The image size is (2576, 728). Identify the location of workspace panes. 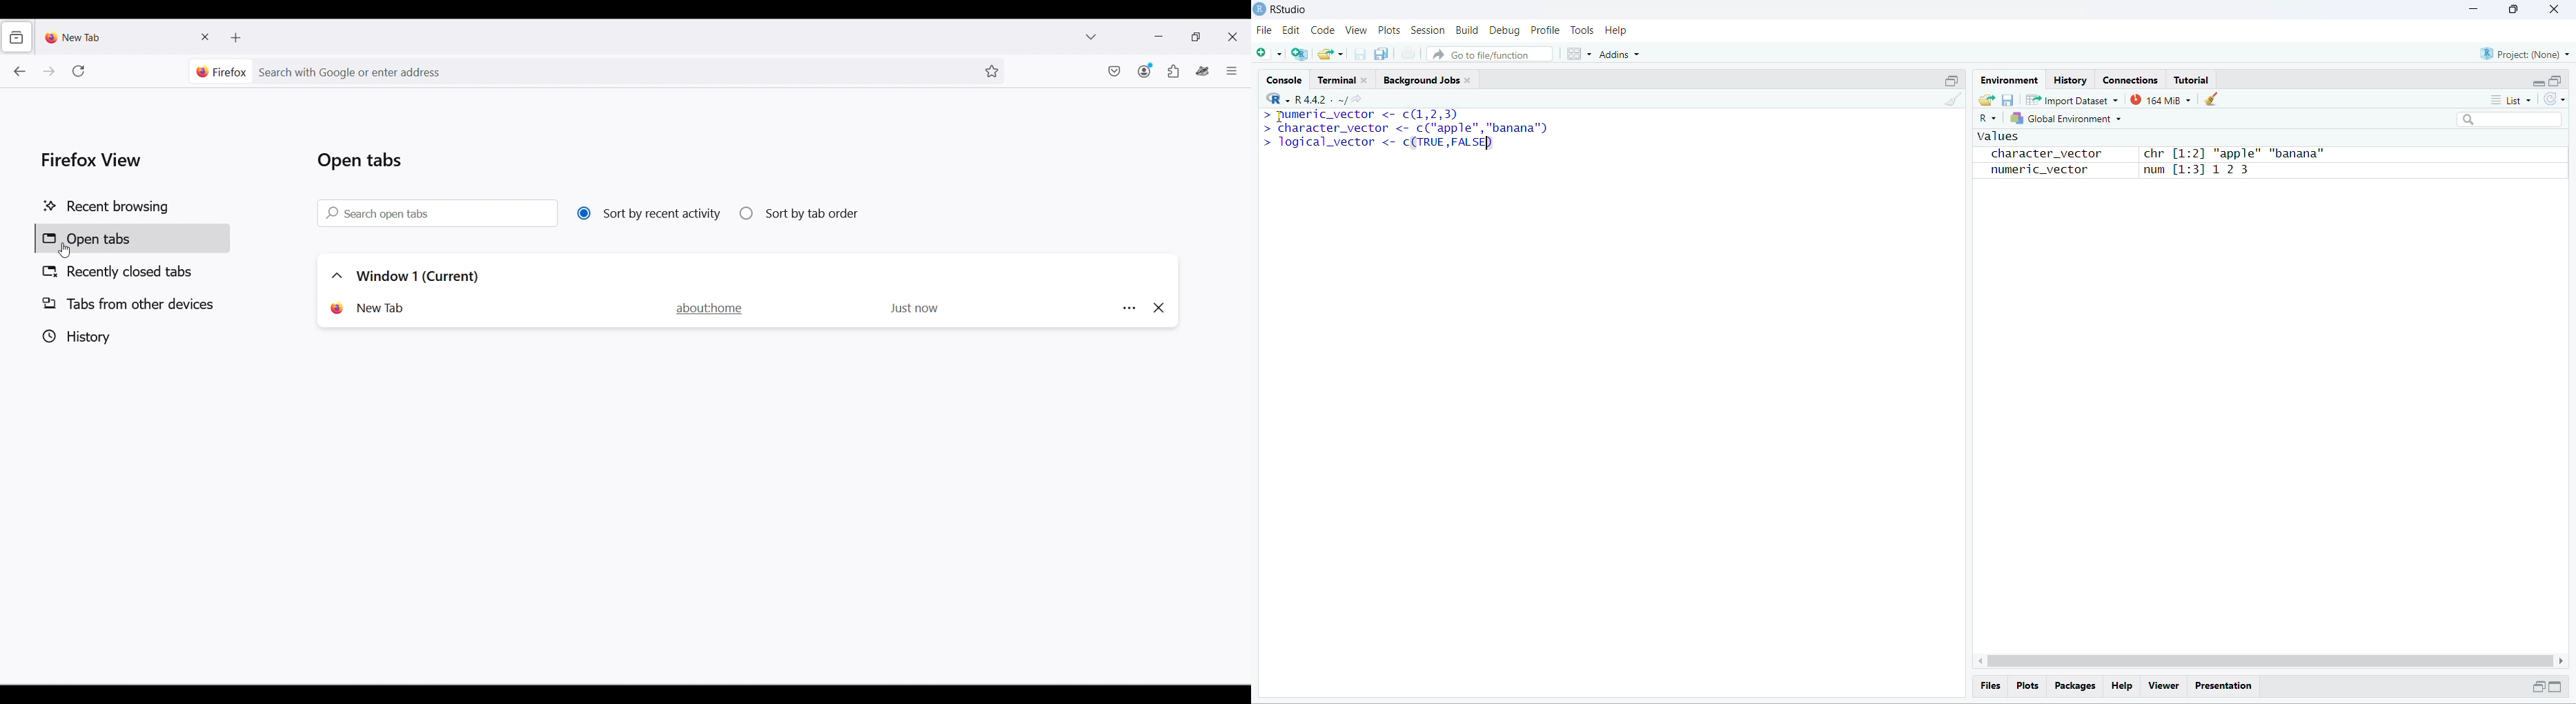
(1578, 54).